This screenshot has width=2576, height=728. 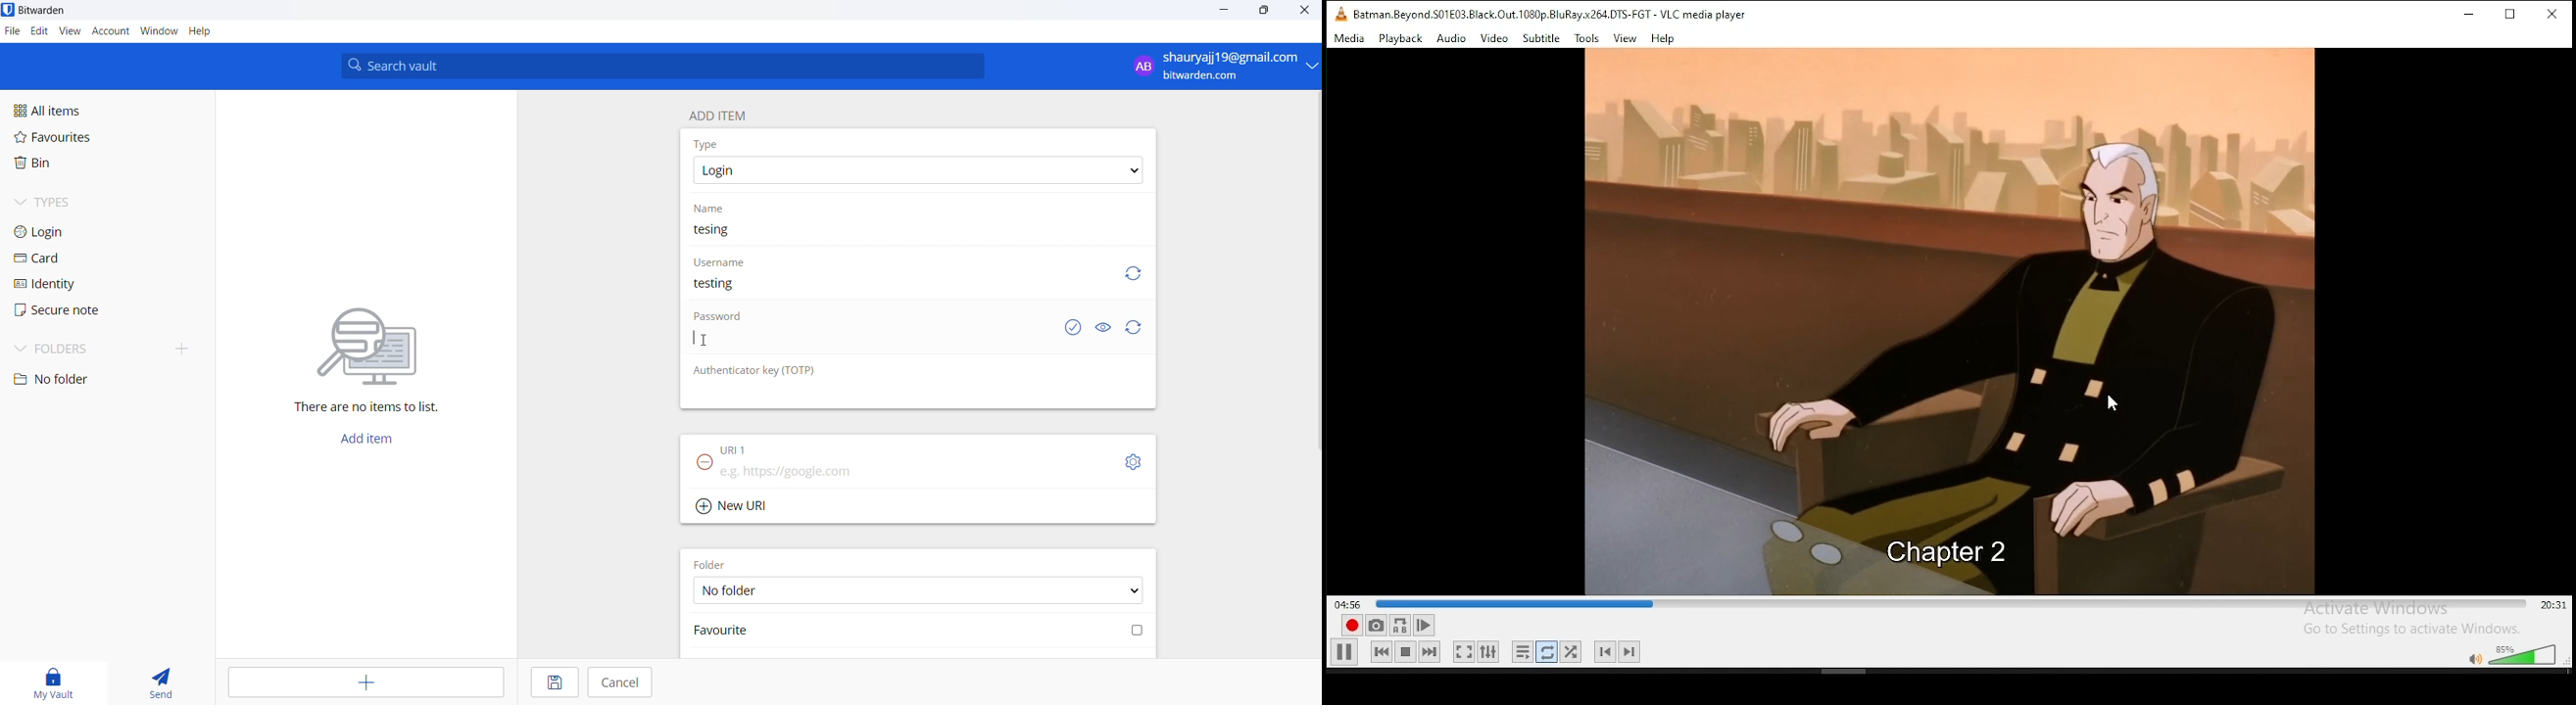 What do you see at coordinates (2113, 401) in the screenshot?
I see `cursor` at bounding box center [2113, 401].